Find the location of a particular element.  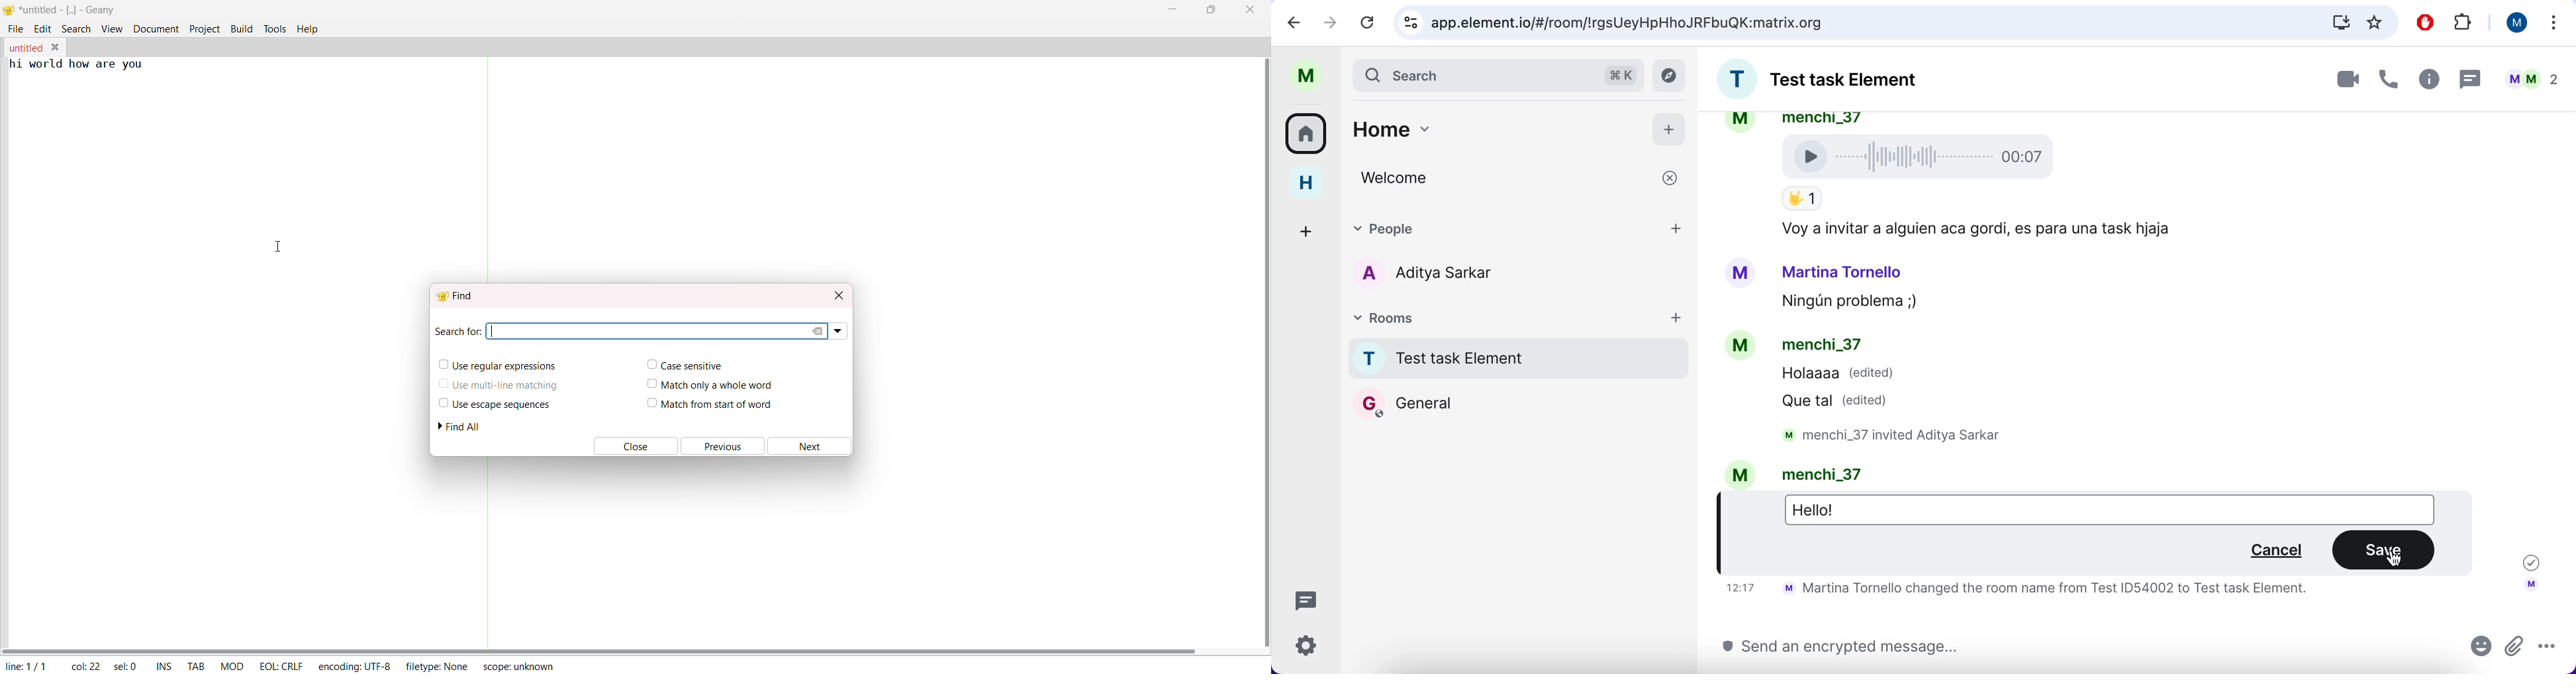

use multi-line matching is located at coordinates (509, 386).